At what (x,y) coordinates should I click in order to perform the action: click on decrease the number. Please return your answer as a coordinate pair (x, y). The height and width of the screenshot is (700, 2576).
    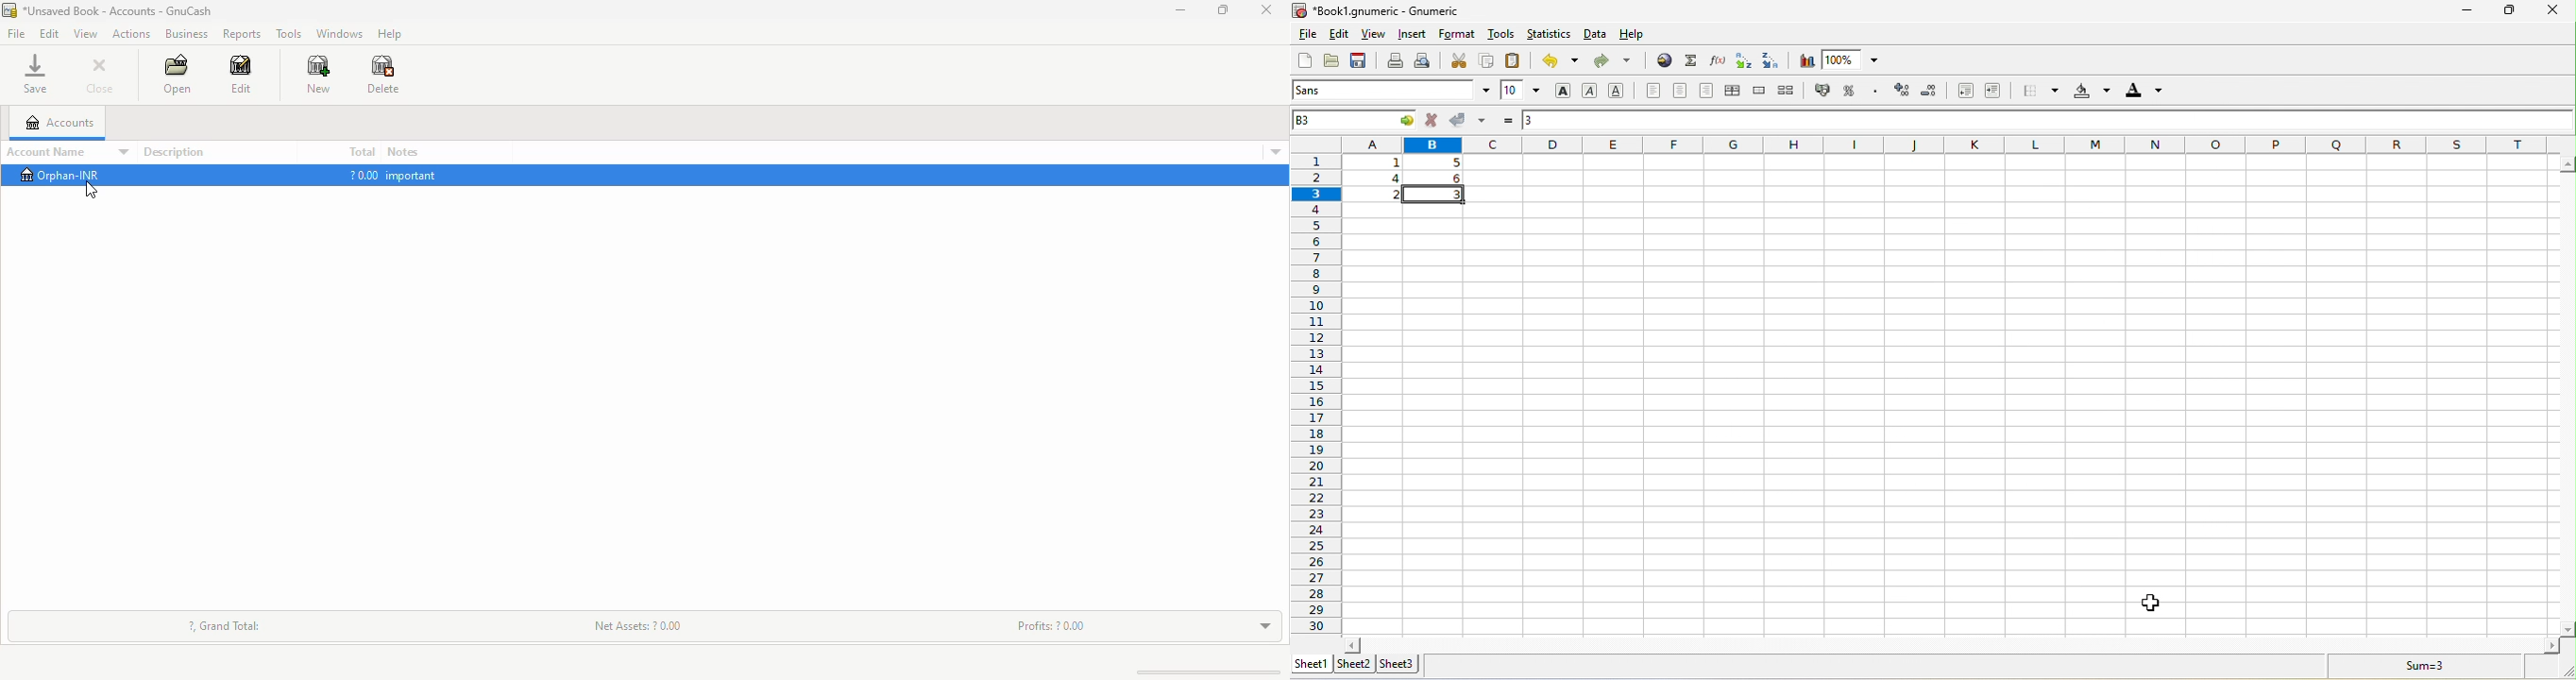
    Looking at the image, I should click on (1931, 92).